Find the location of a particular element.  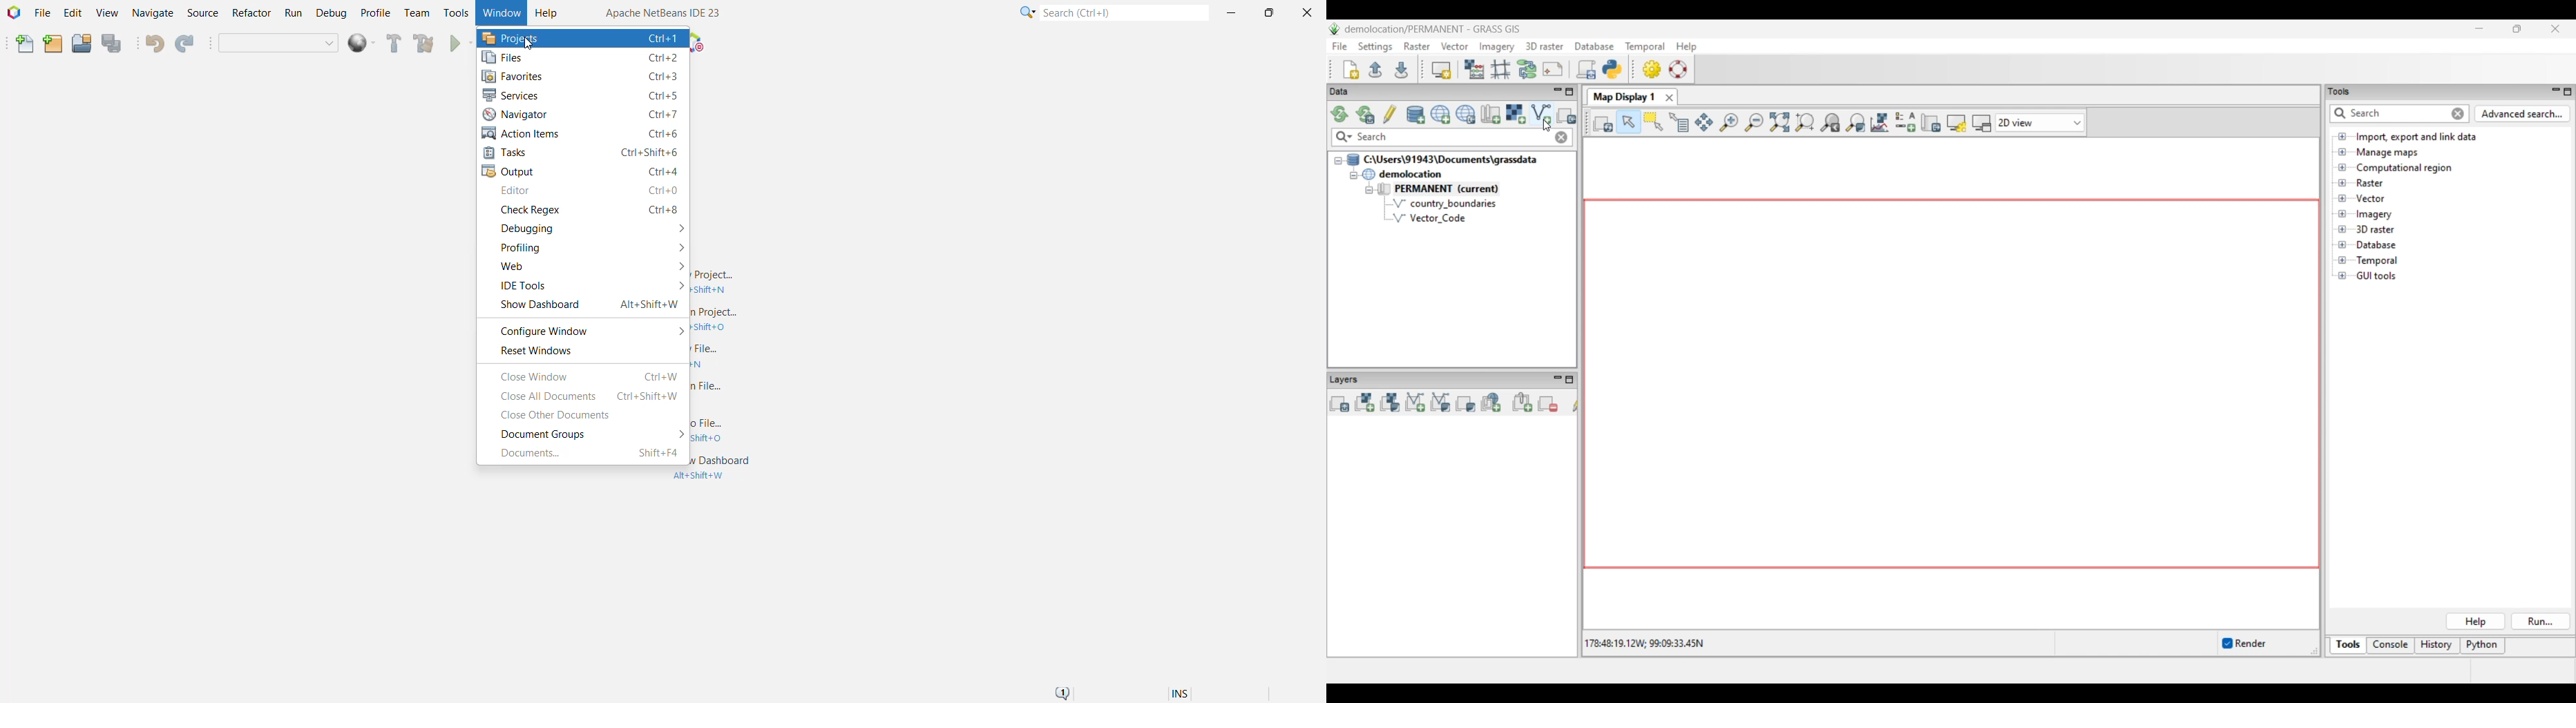

Debugging is located at coordinates (589, 229).